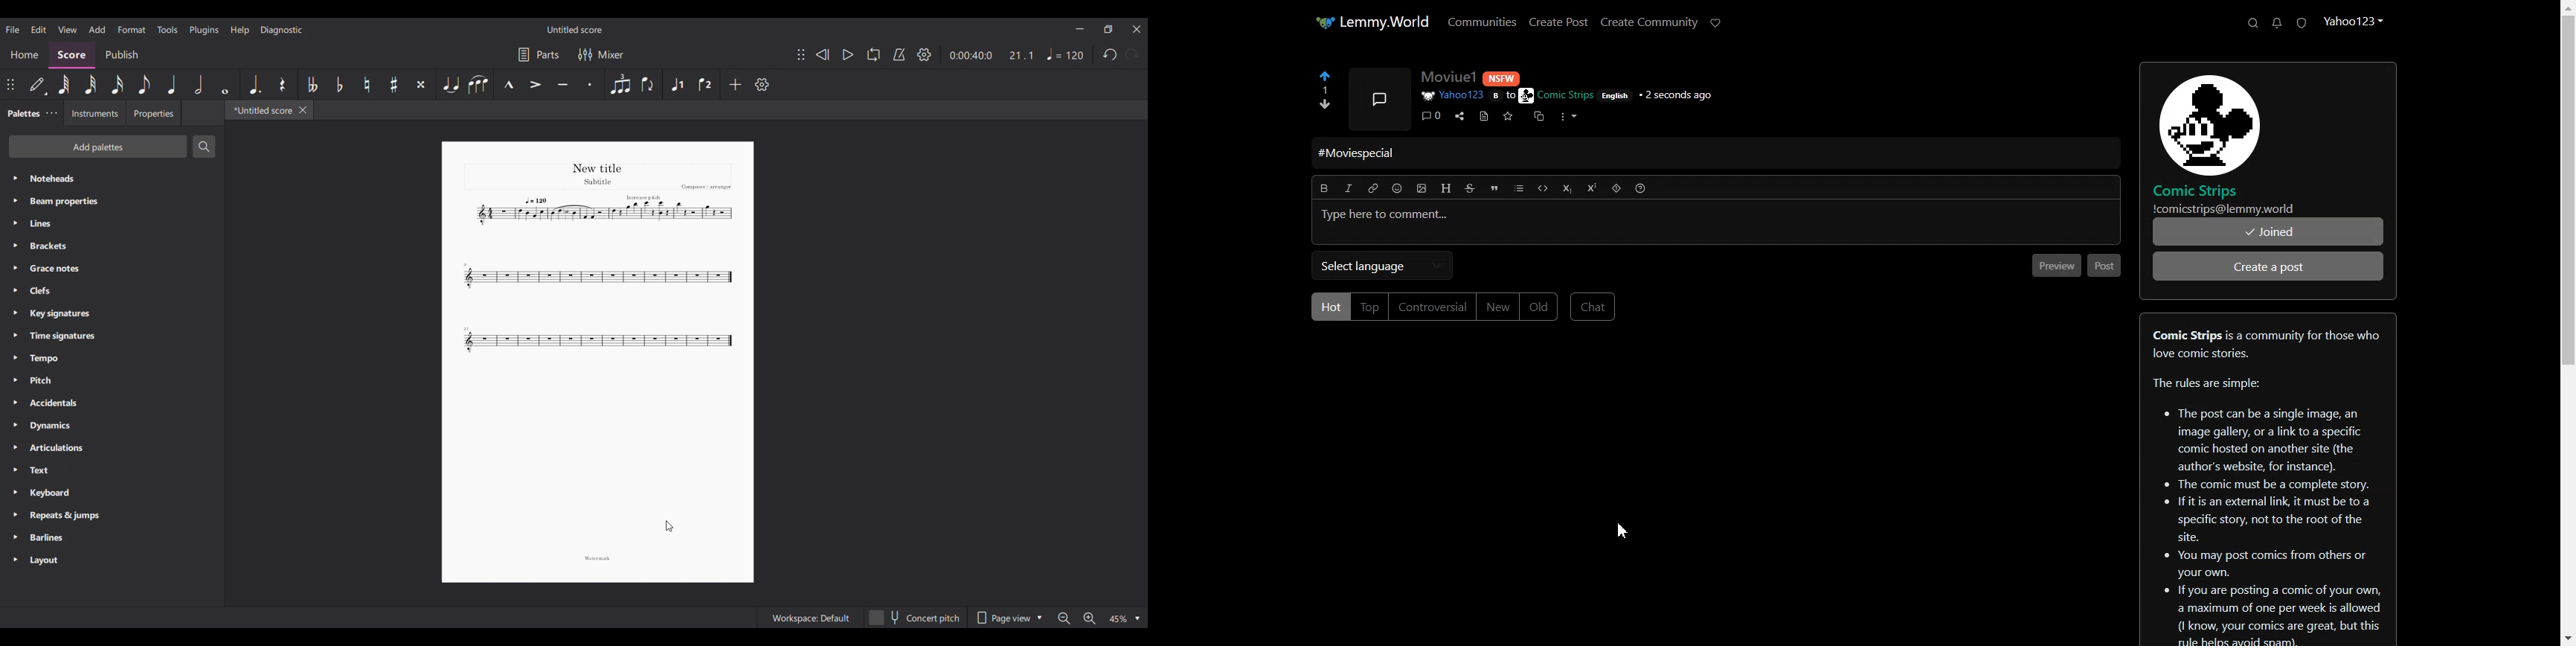 The width and height of the screenshot is (2576, 672). I want to click on Bold , so click(1325, 191).